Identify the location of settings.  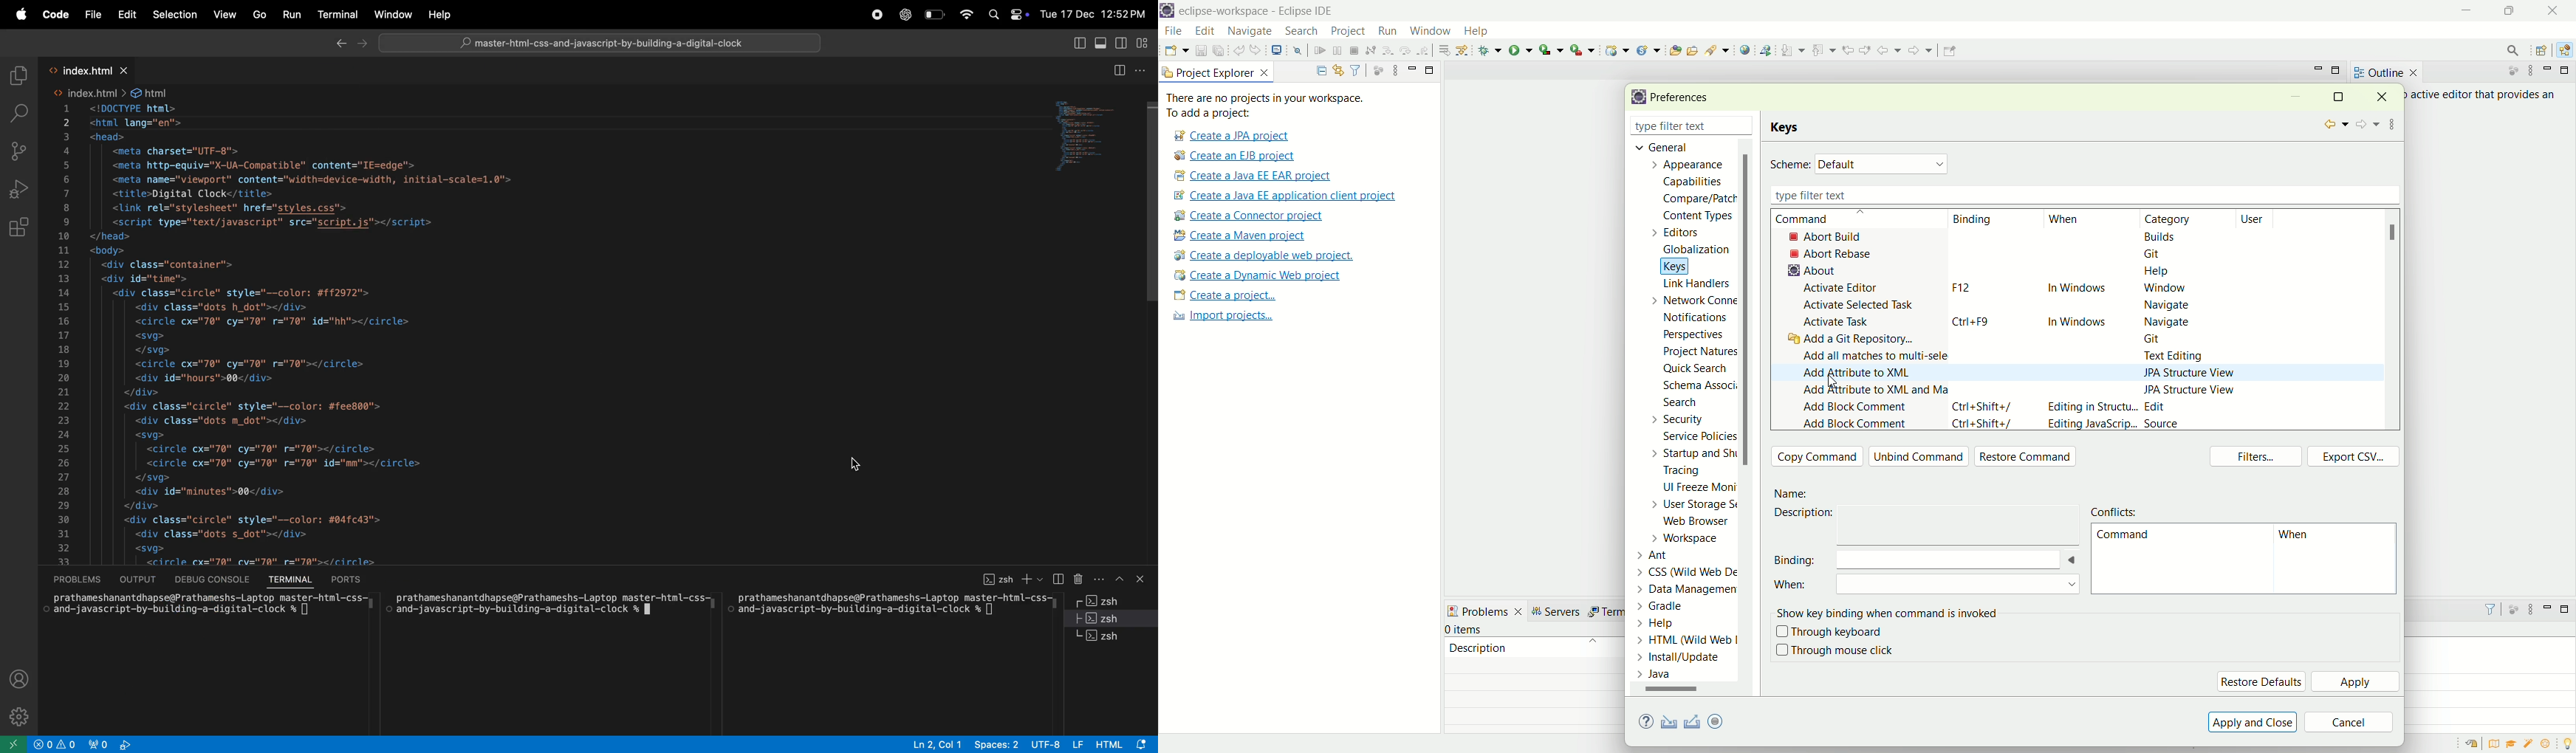
(18, 717).